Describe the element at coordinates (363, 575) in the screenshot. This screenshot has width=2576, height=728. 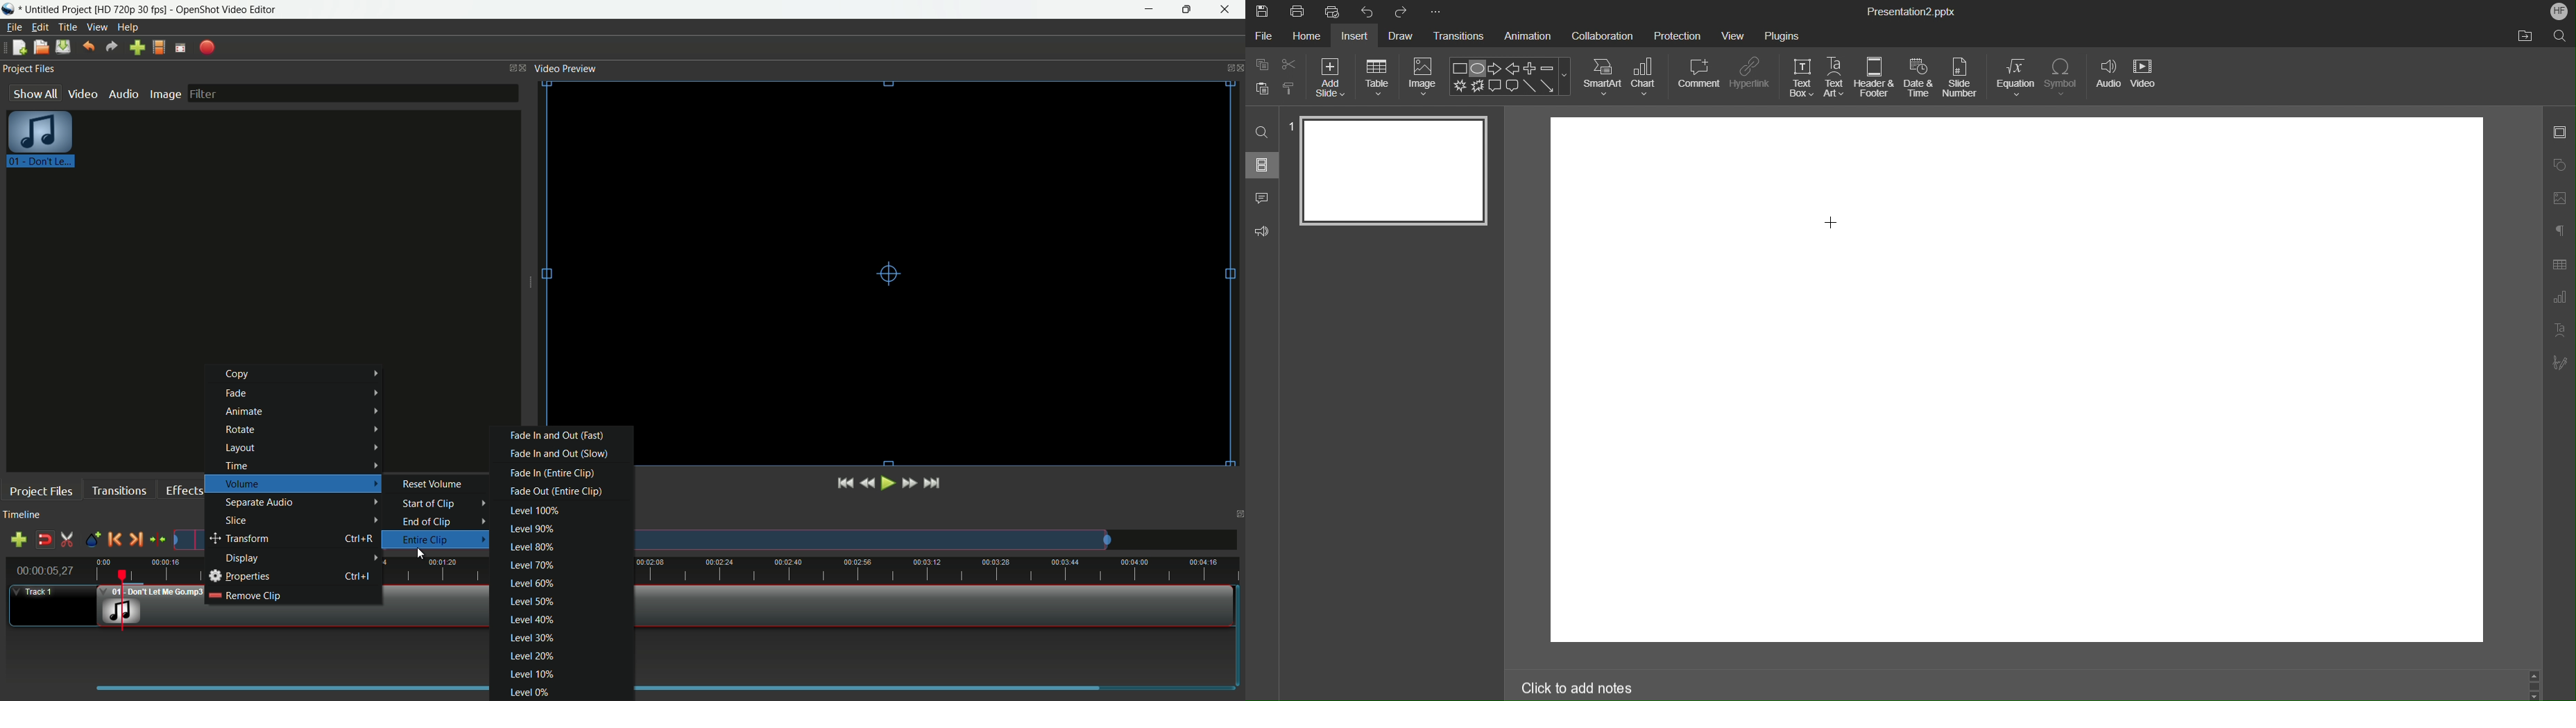
I see `keyboard shortcut` at that location.